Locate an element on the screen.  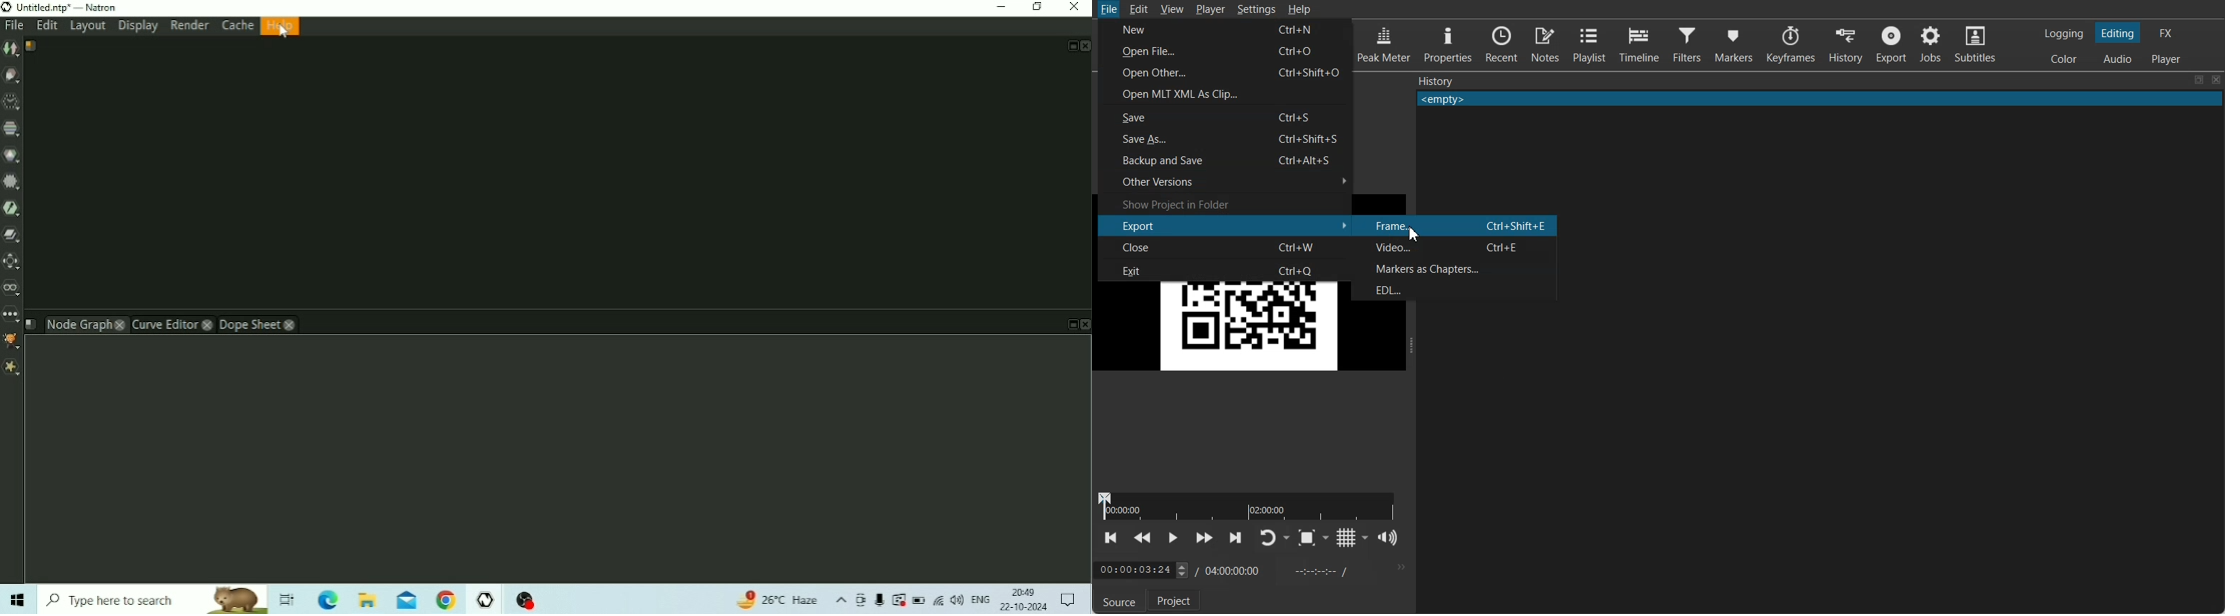
Ctrl+Q is located at coordinates (1302, 269).